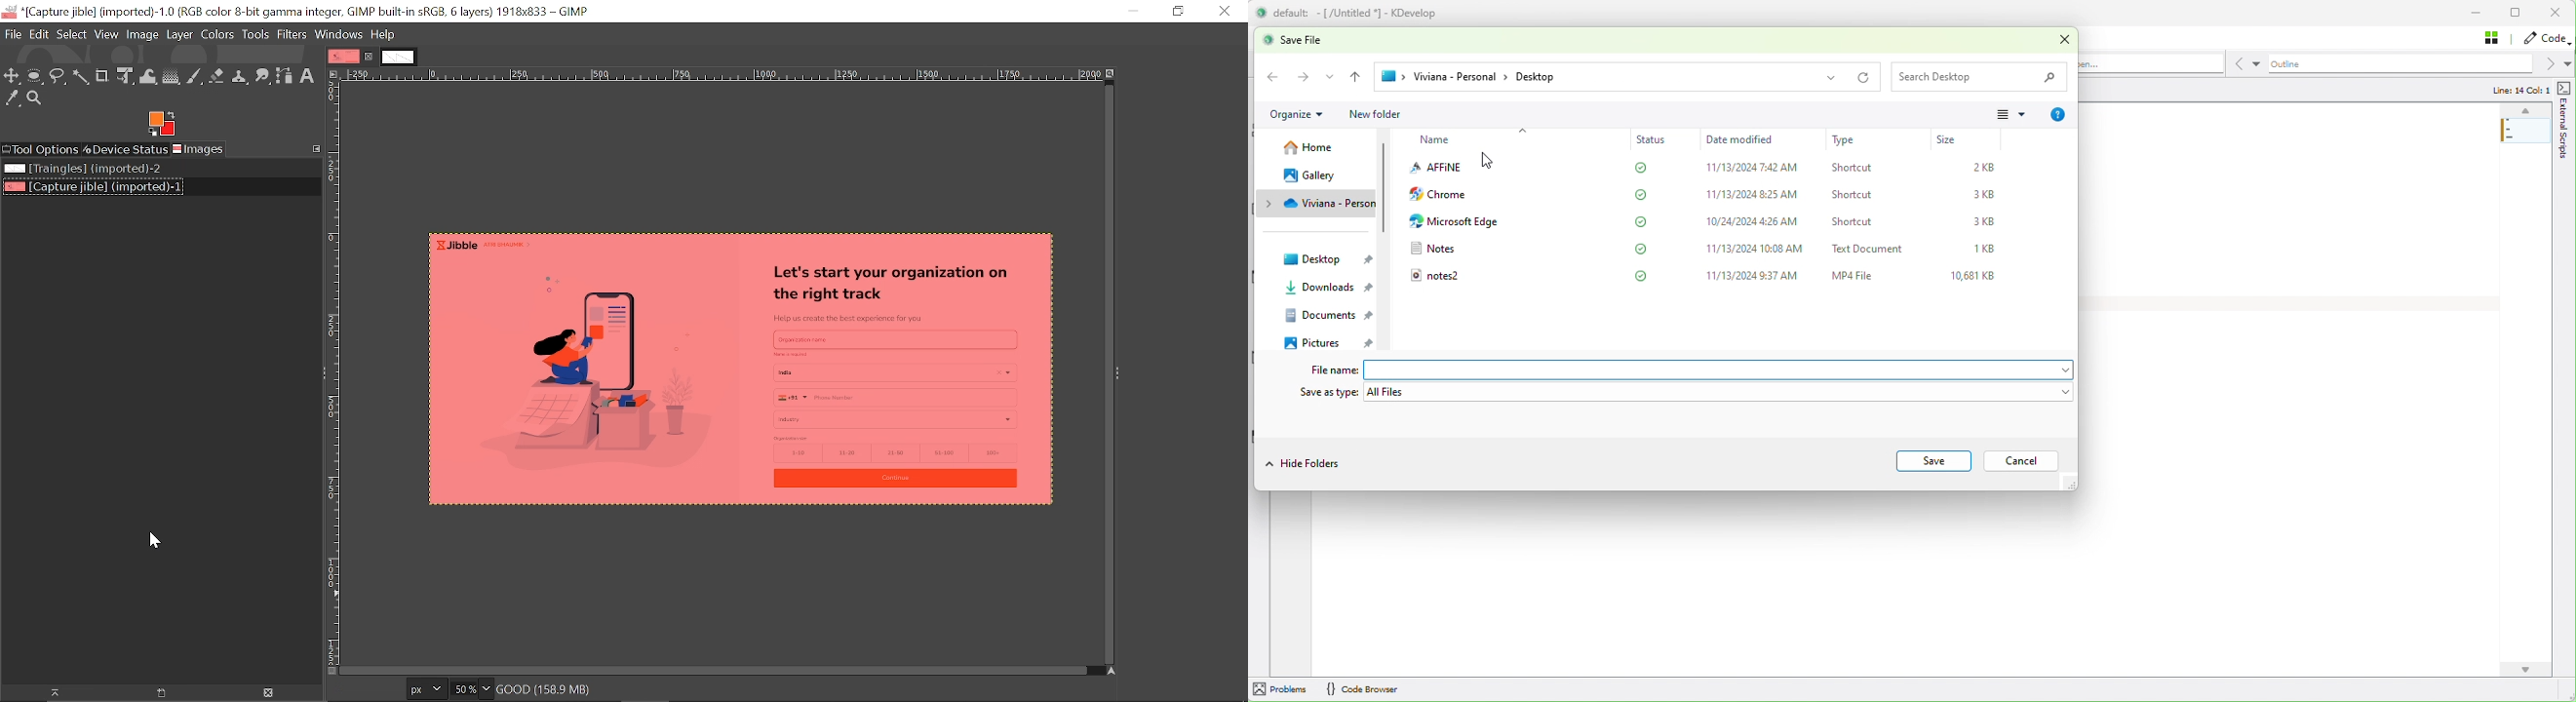  Describe the element at coordinates (1934, 461) in the screenshot. I see `Save` at that location.